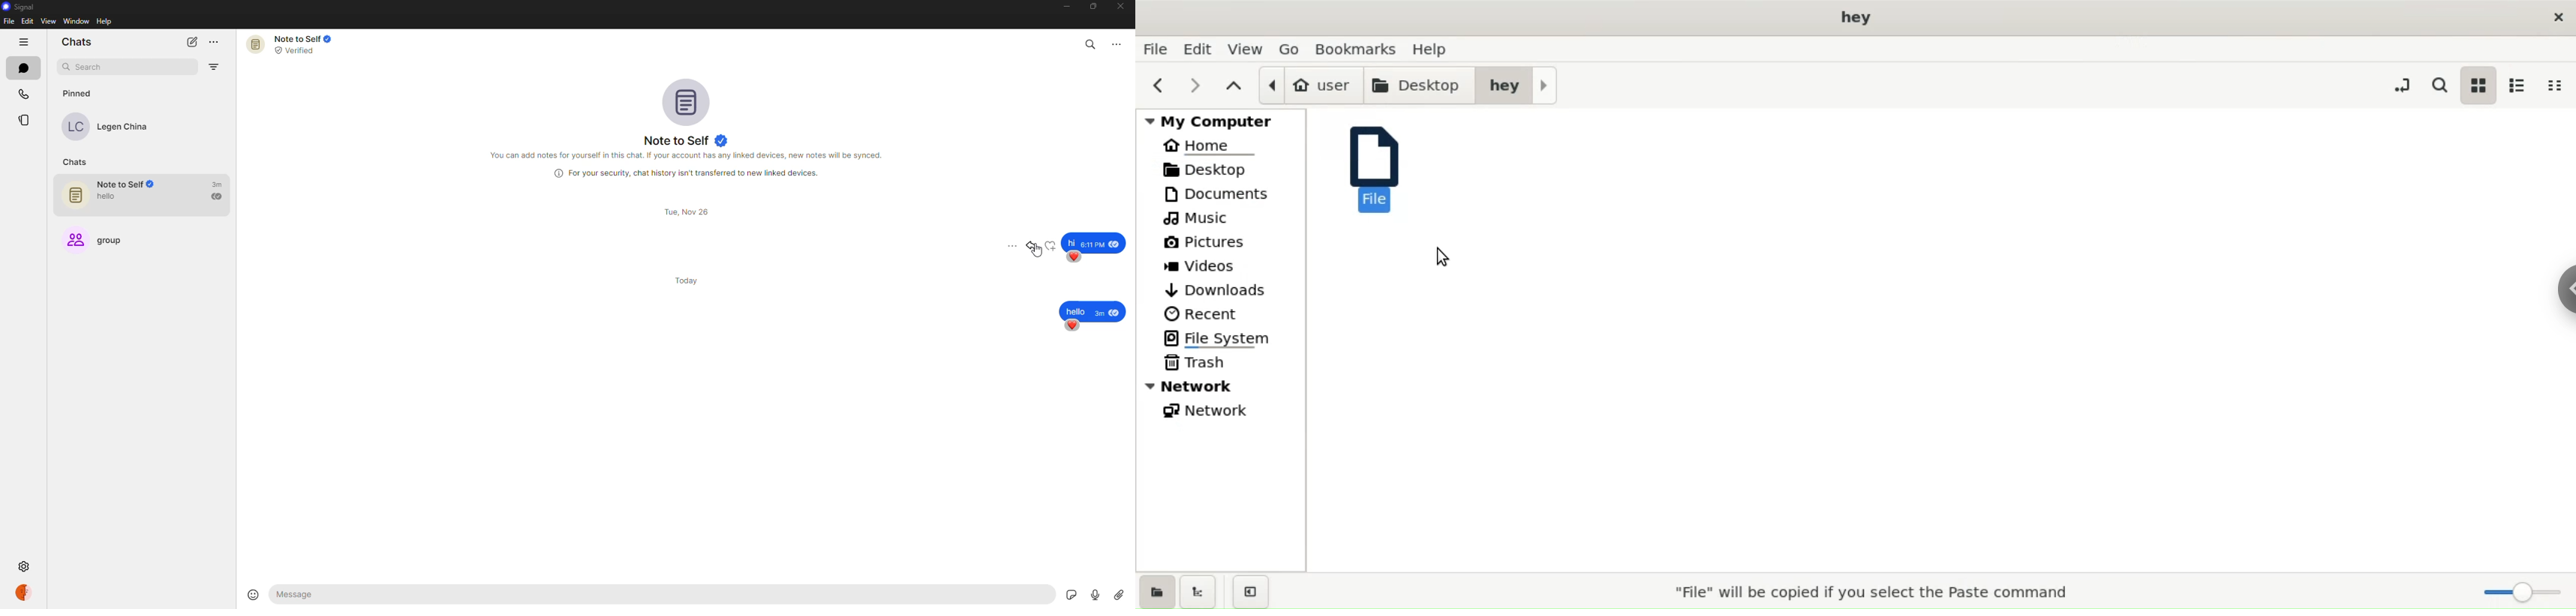 The image size is (2576, 616). Describe the element at coordinates (23, 68) in the screenshot. I see `chats` at that location.